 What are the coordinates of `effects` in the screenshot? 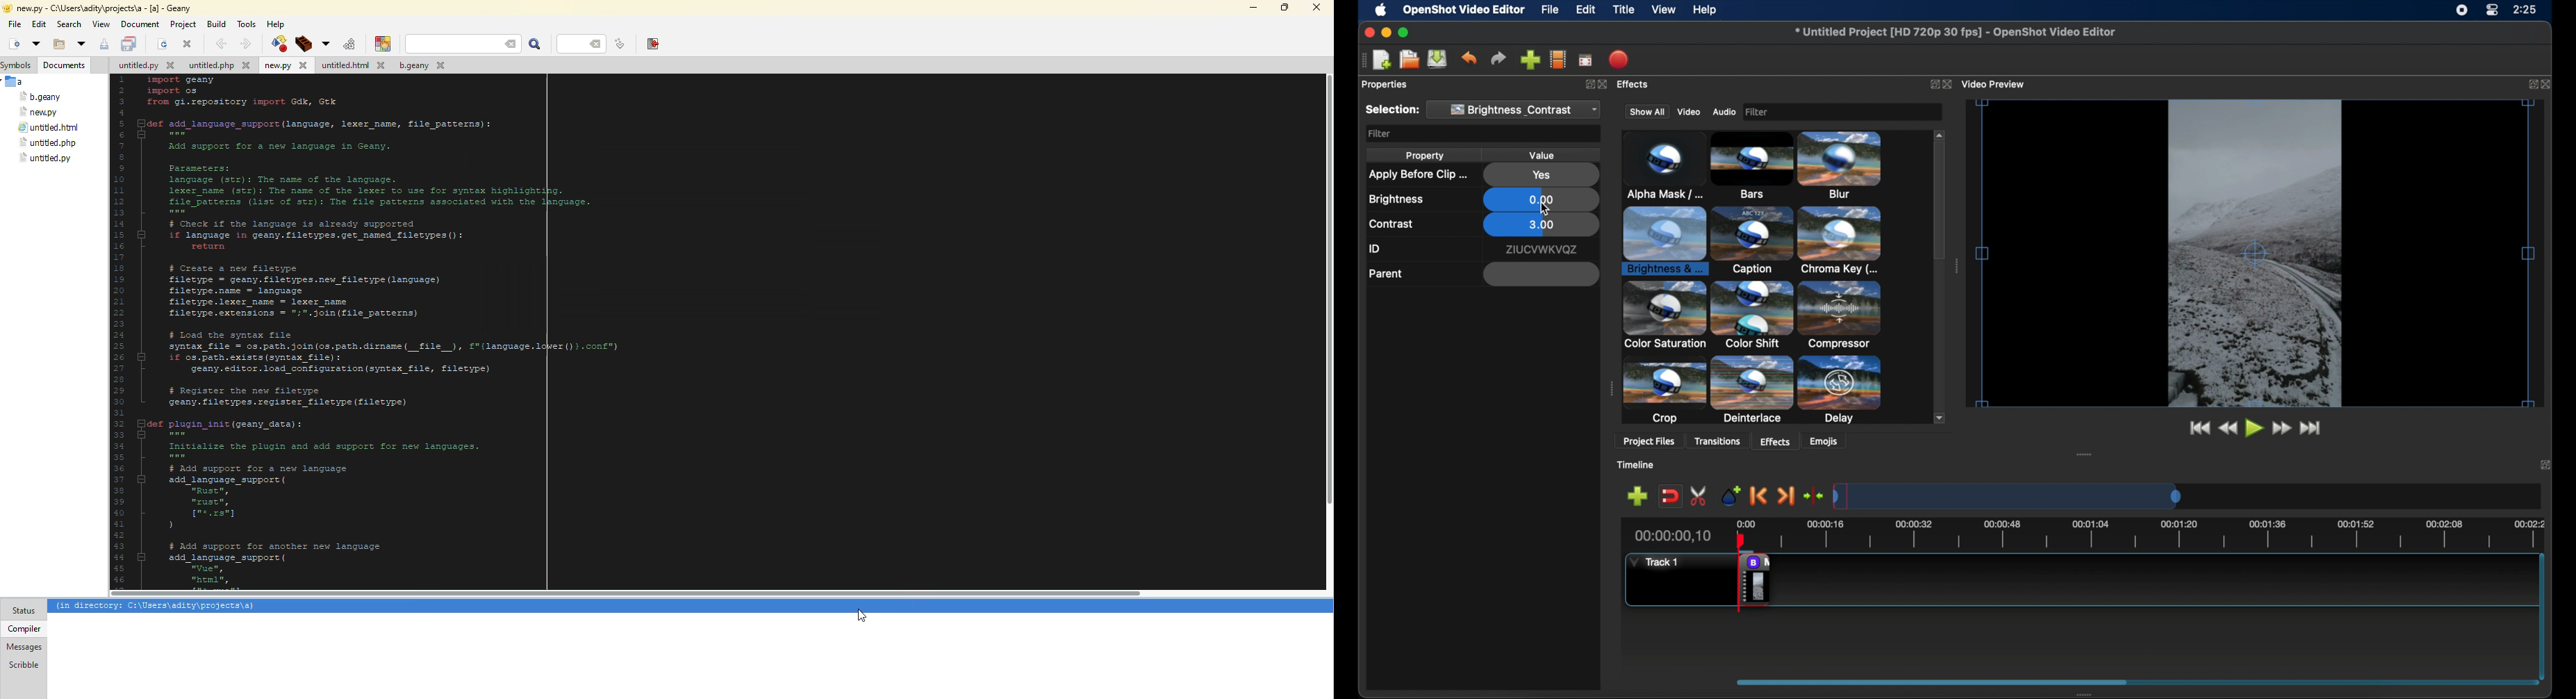 It's located at (1637, 86).